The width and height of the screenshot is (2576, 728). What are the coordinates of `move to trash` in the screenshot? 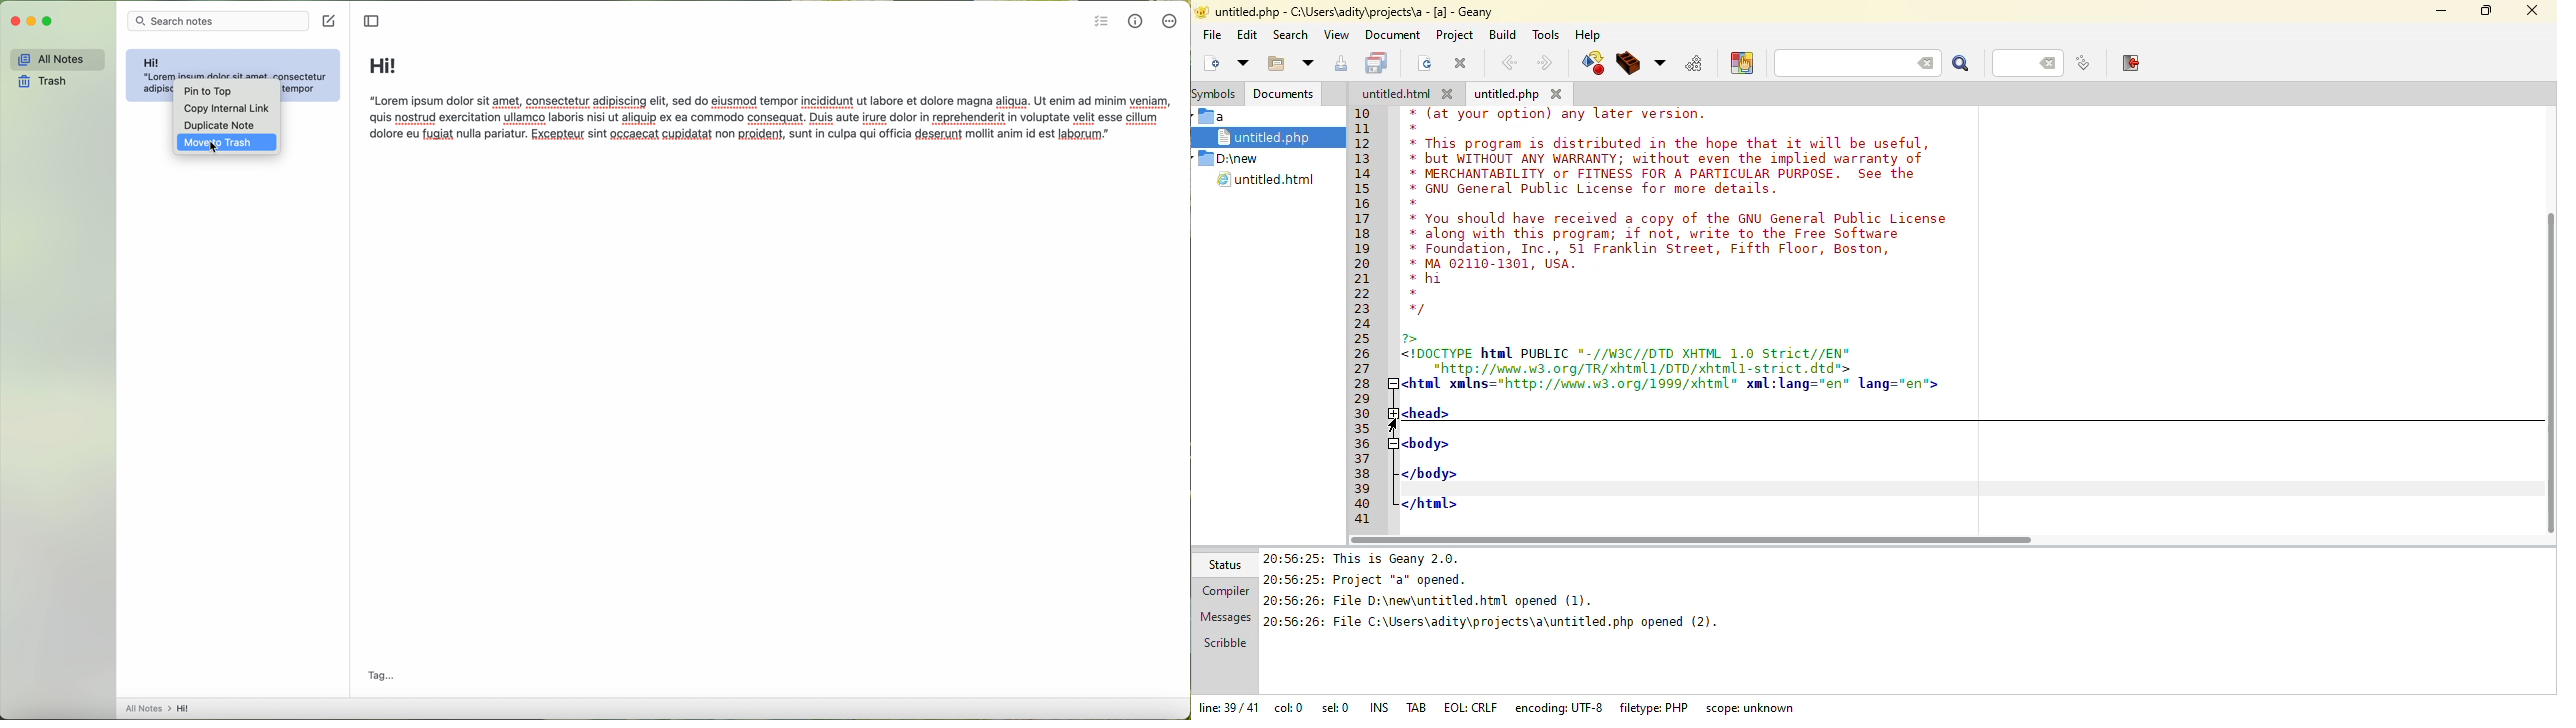 It's located at (224, 144).